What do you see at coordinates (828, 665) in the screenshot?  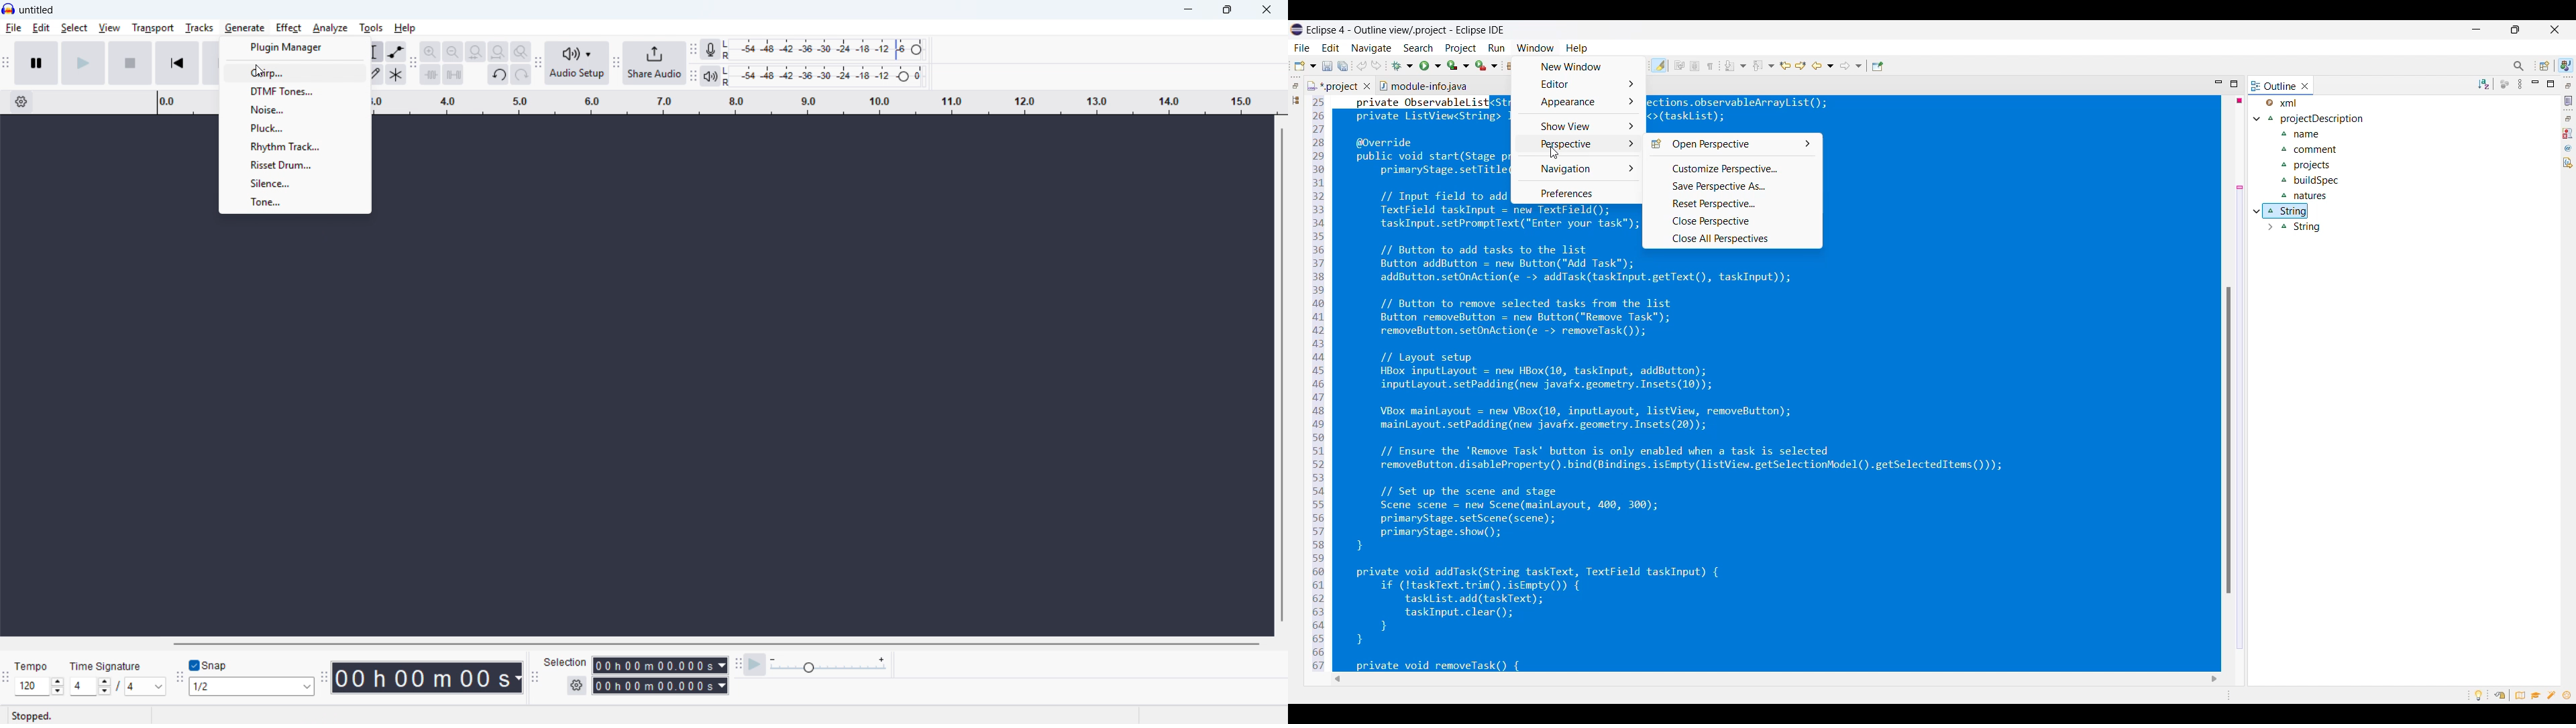 I see `Playback speed ` at bounding box center [828, 665].